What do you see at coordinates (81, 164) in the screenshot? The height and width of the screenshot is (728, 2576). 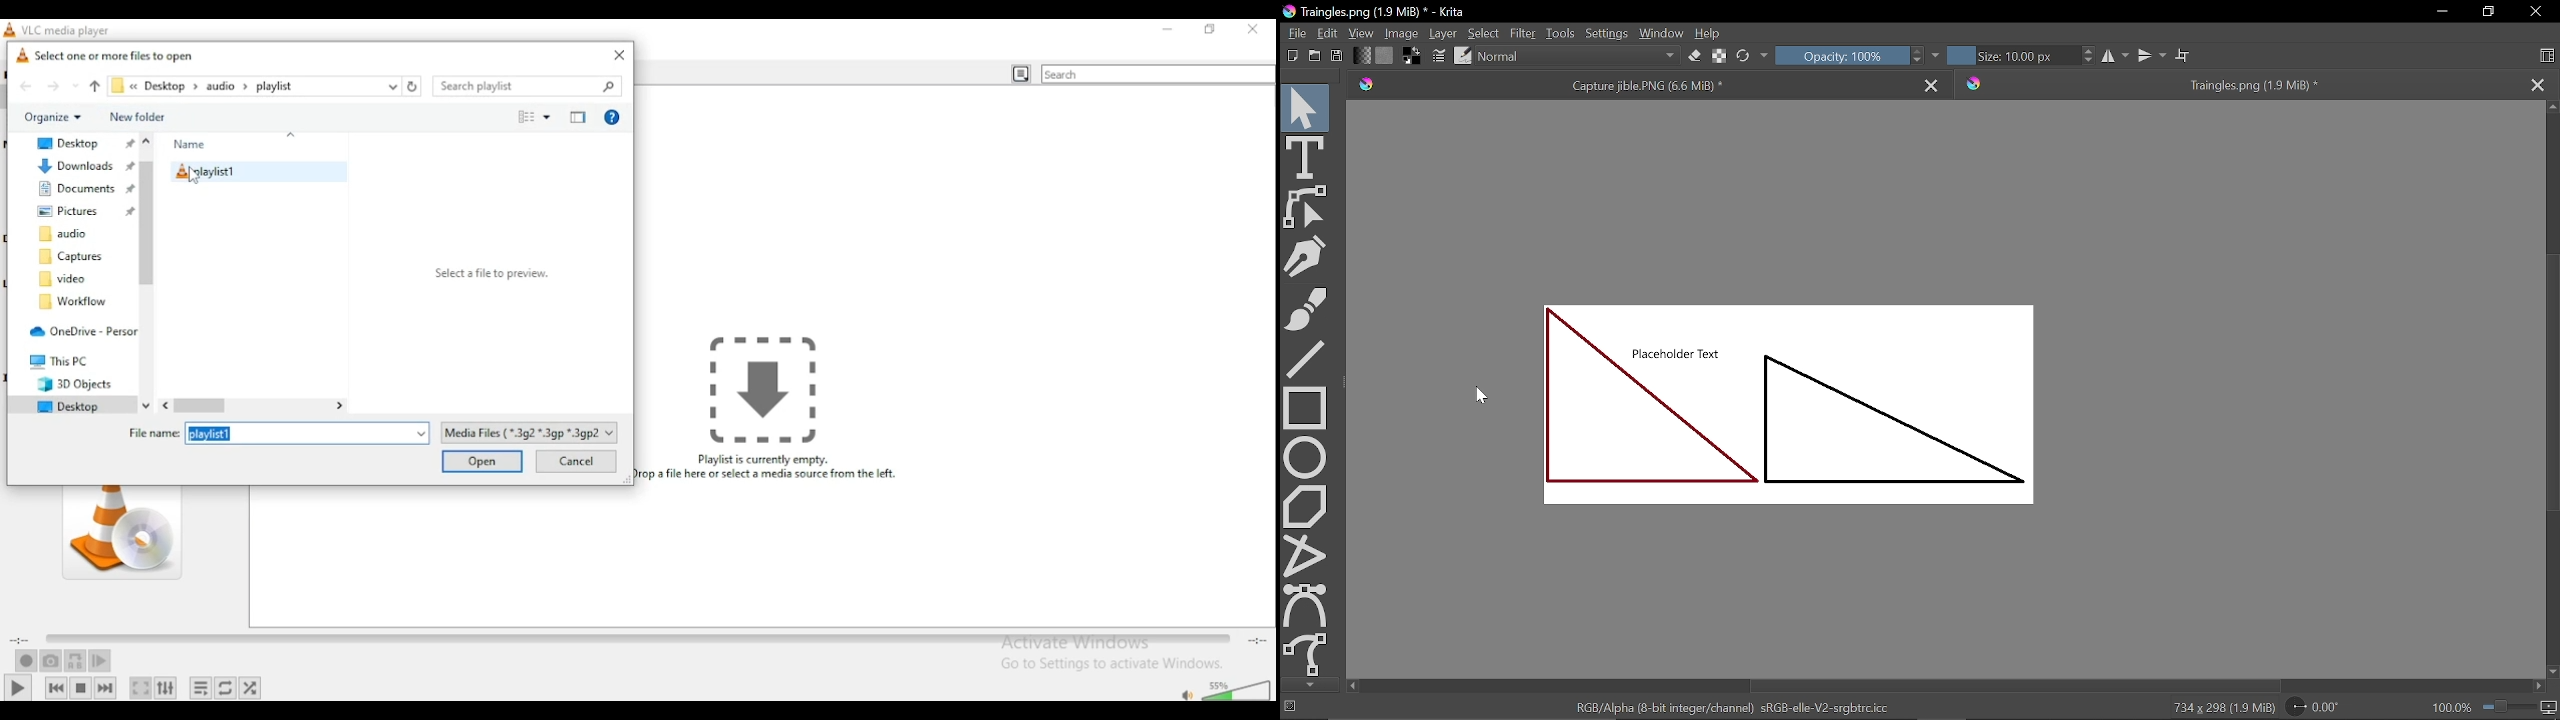 I see `downloads` at bounding box center [81, 164].